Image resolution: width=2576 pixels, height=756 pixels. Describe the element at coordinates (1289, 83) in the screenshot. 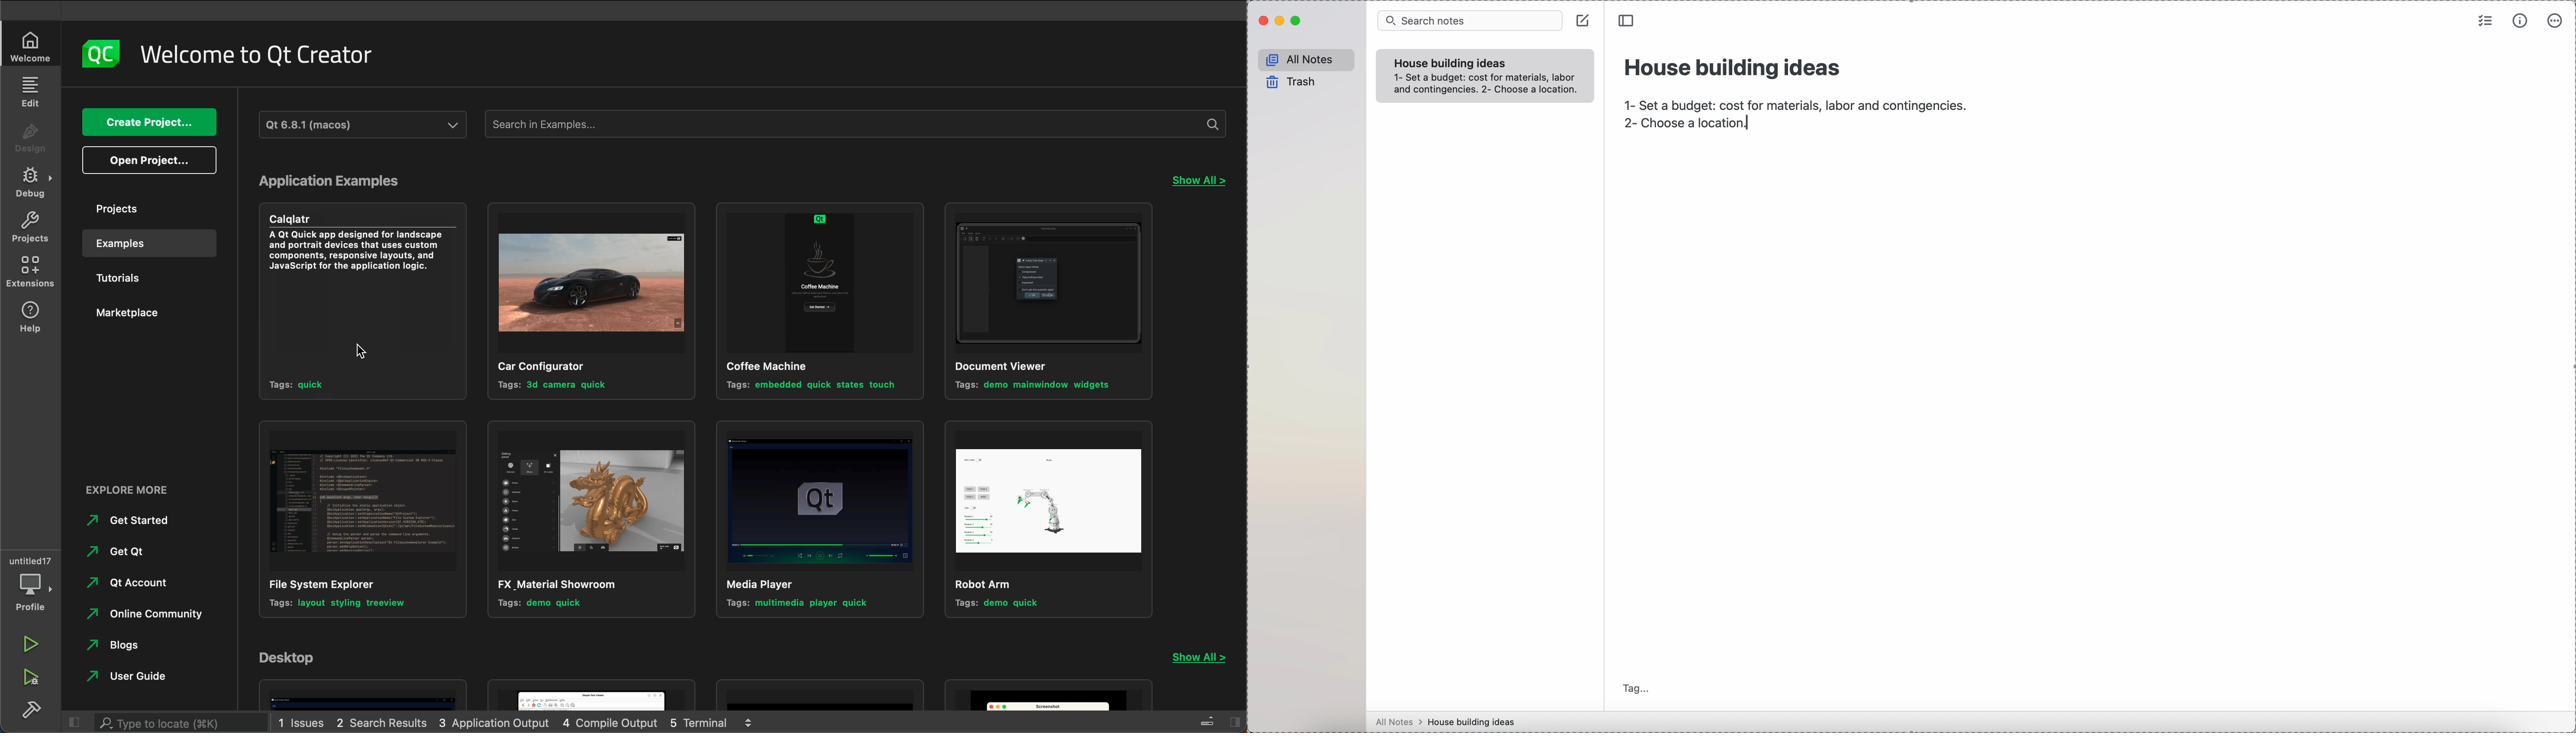

I see `trash` at that location.